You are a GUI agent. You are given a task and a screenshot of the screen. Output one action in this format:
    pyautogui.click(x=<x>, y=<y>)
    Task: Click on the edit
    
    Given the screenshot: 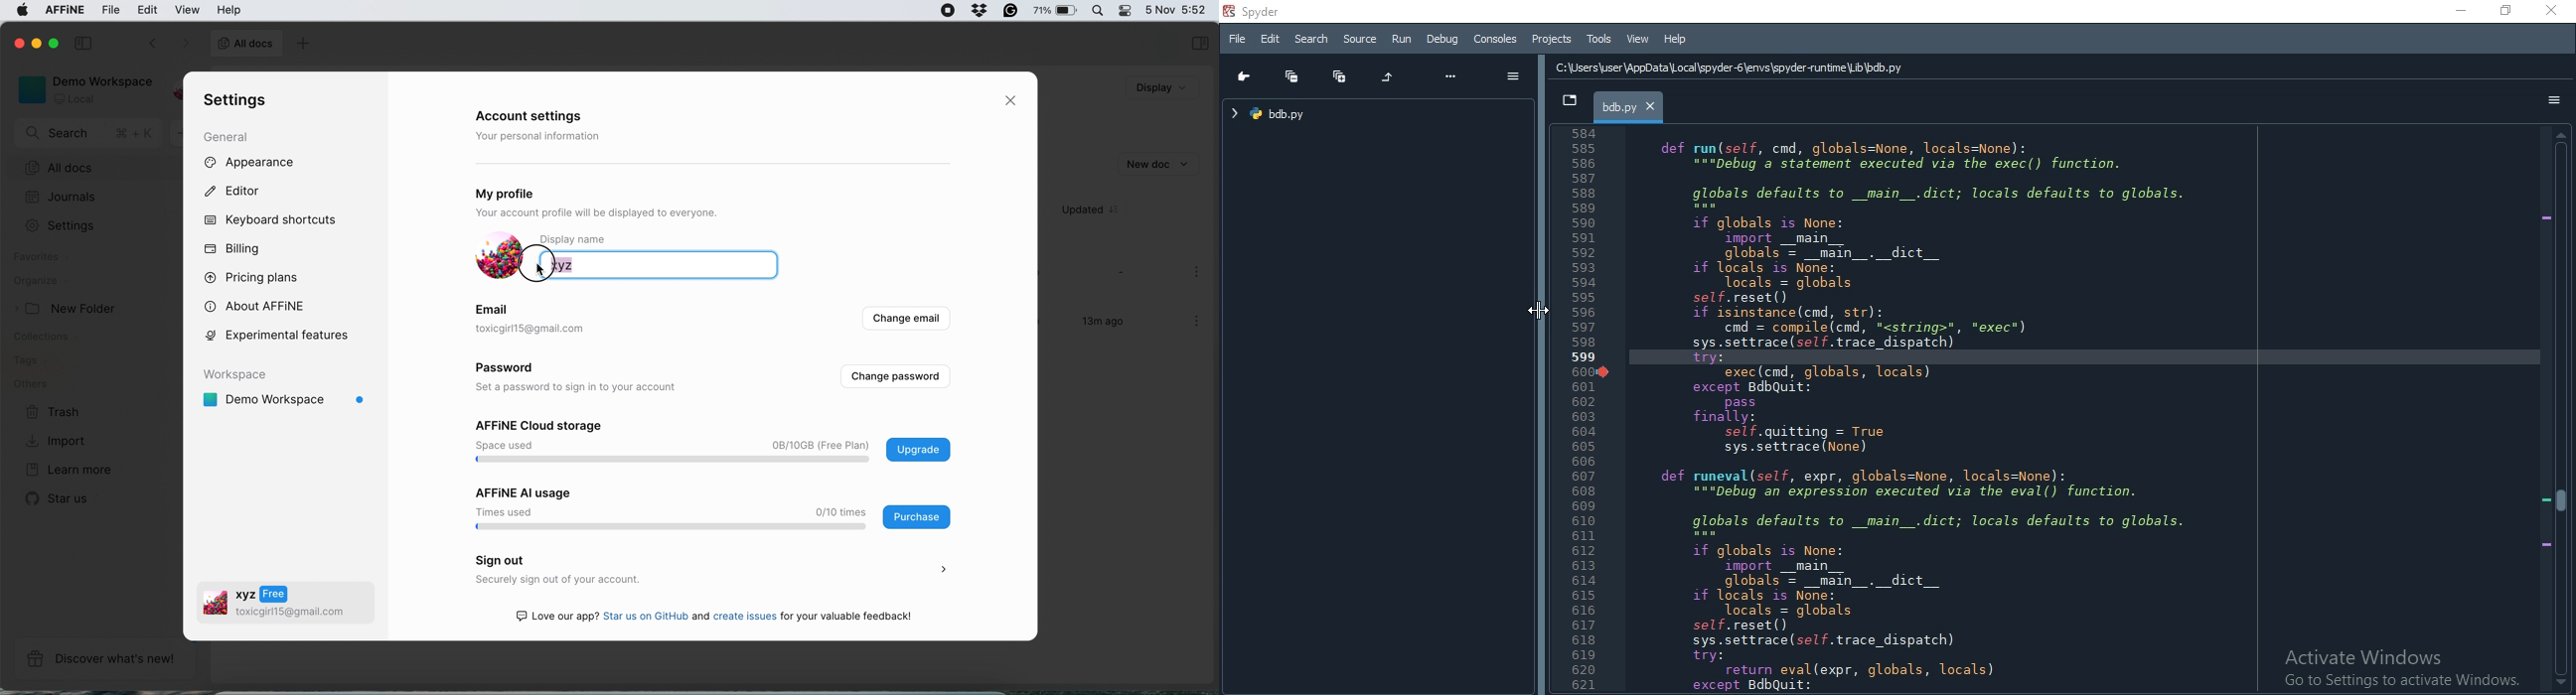 What is the action you would take?
    pyautogui.click(x=148, y=9)
    